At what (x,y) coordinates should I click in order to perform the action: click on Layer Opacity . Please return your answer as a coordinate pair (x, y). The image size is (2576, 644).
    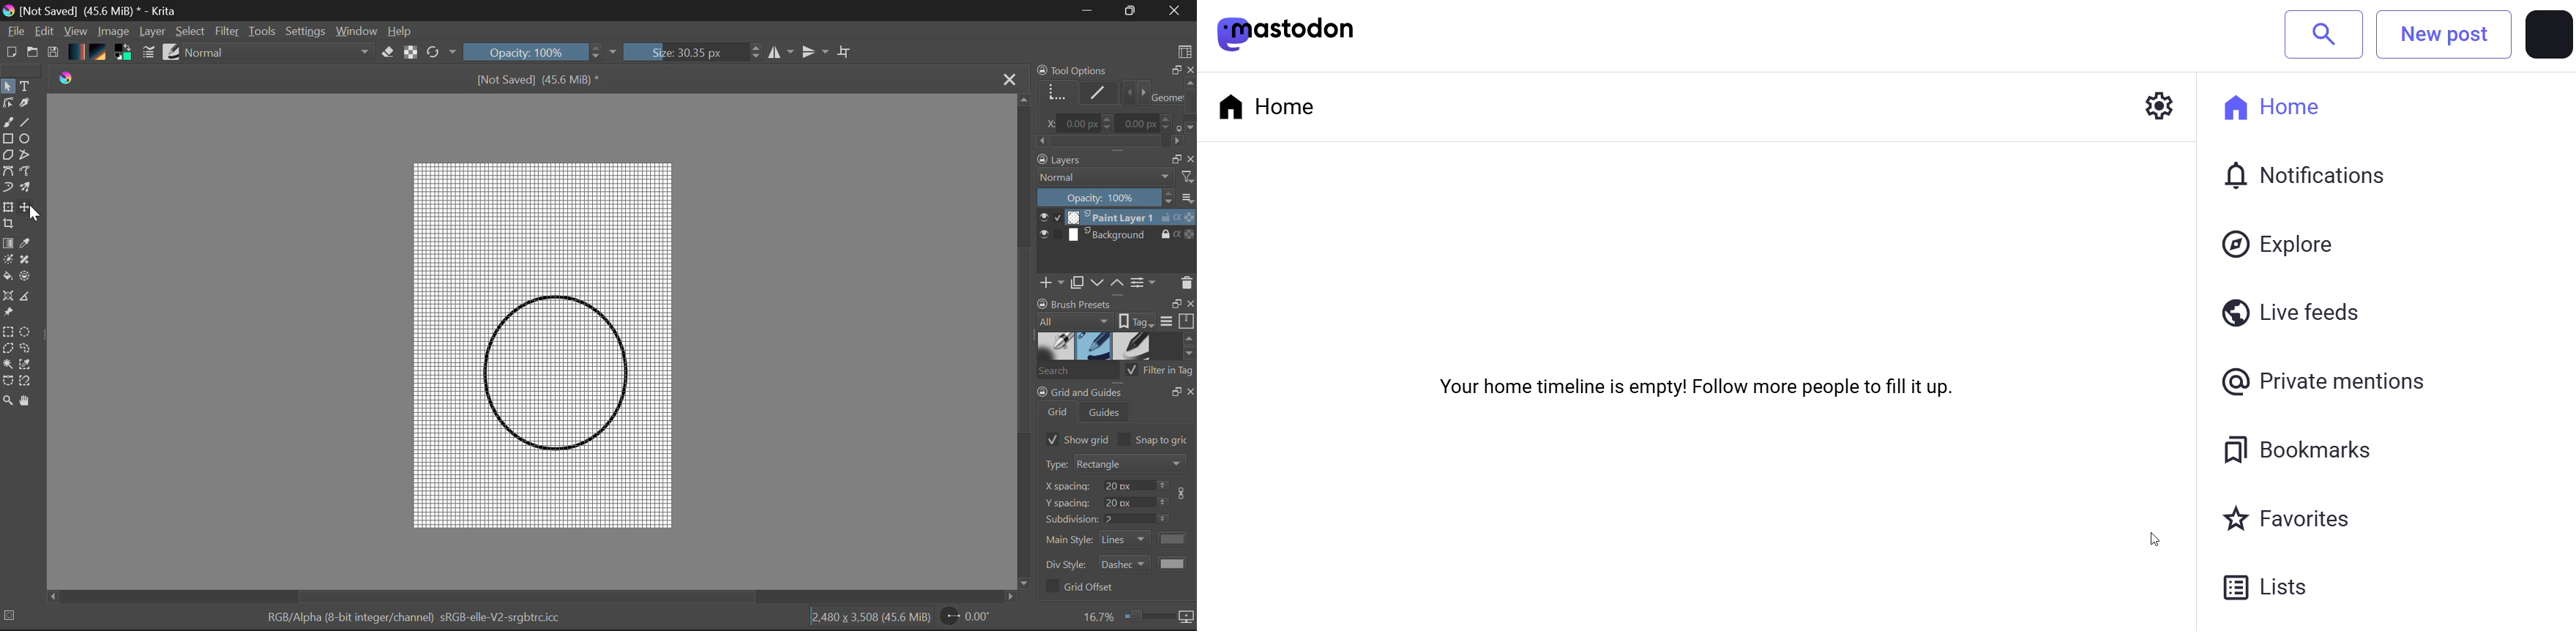
    Looking at the image, I should click on (1116, 198).